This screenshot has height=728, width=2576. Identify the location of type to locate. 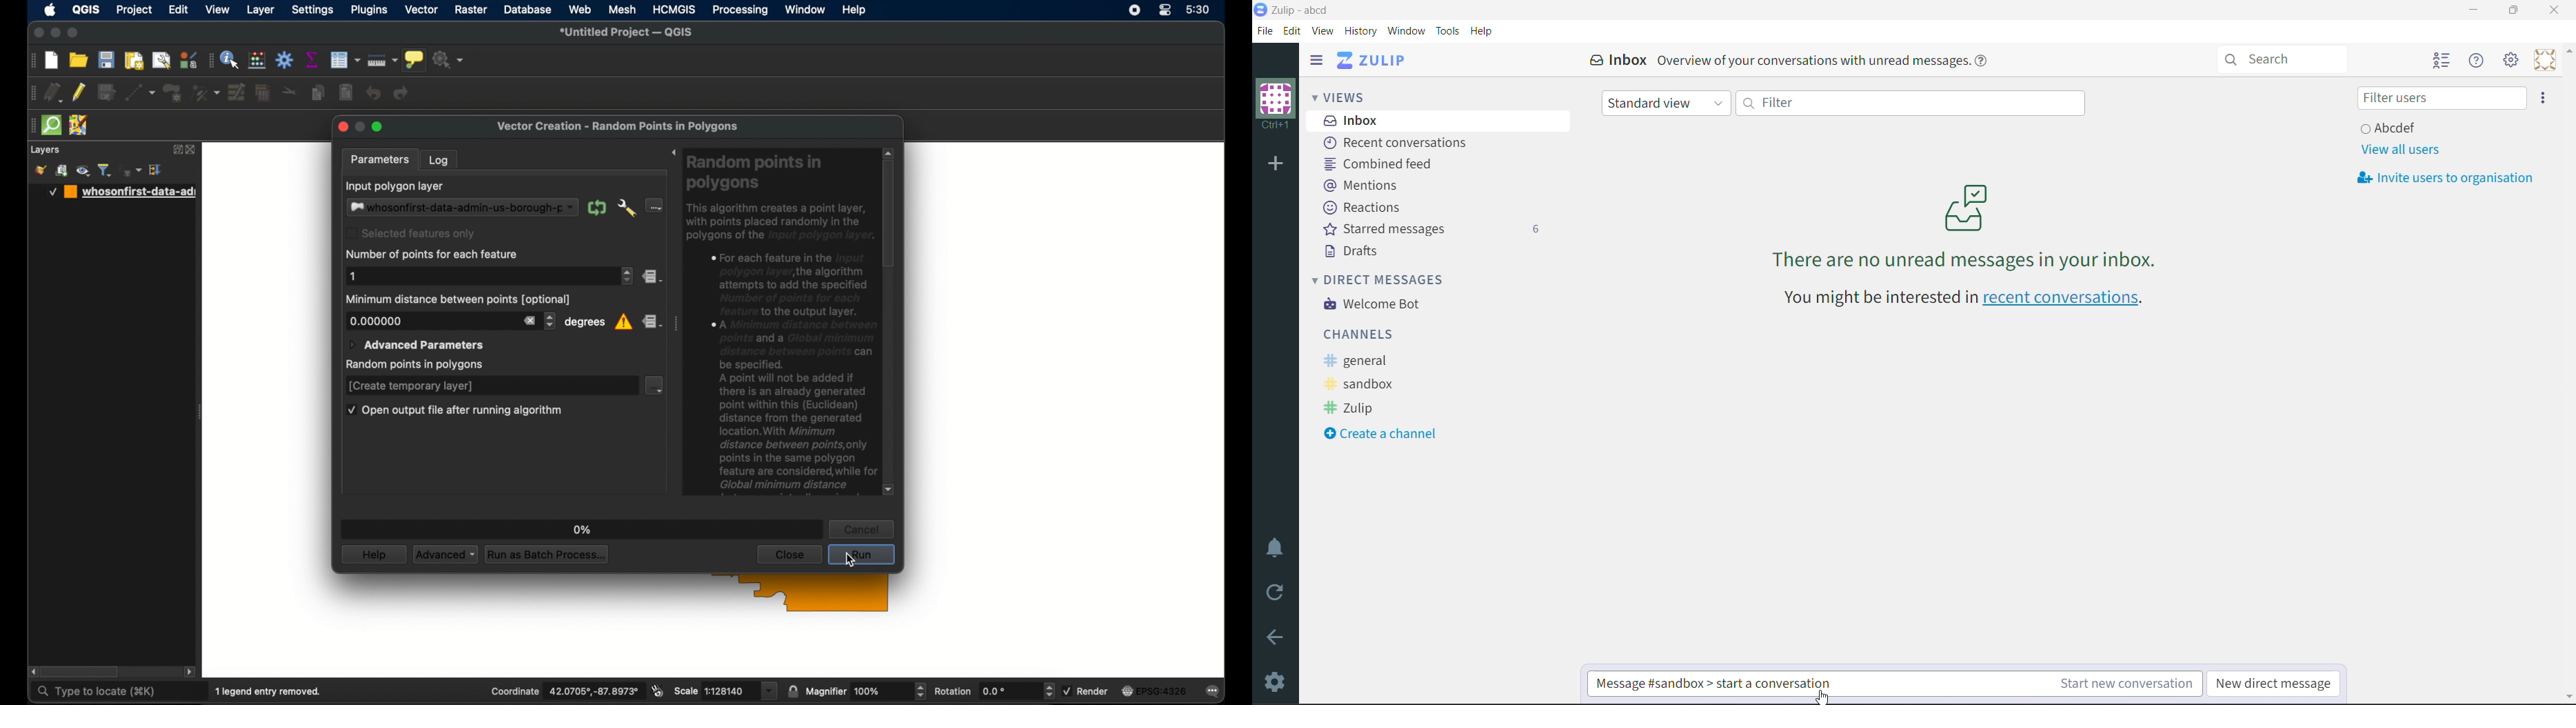
(99, 693).